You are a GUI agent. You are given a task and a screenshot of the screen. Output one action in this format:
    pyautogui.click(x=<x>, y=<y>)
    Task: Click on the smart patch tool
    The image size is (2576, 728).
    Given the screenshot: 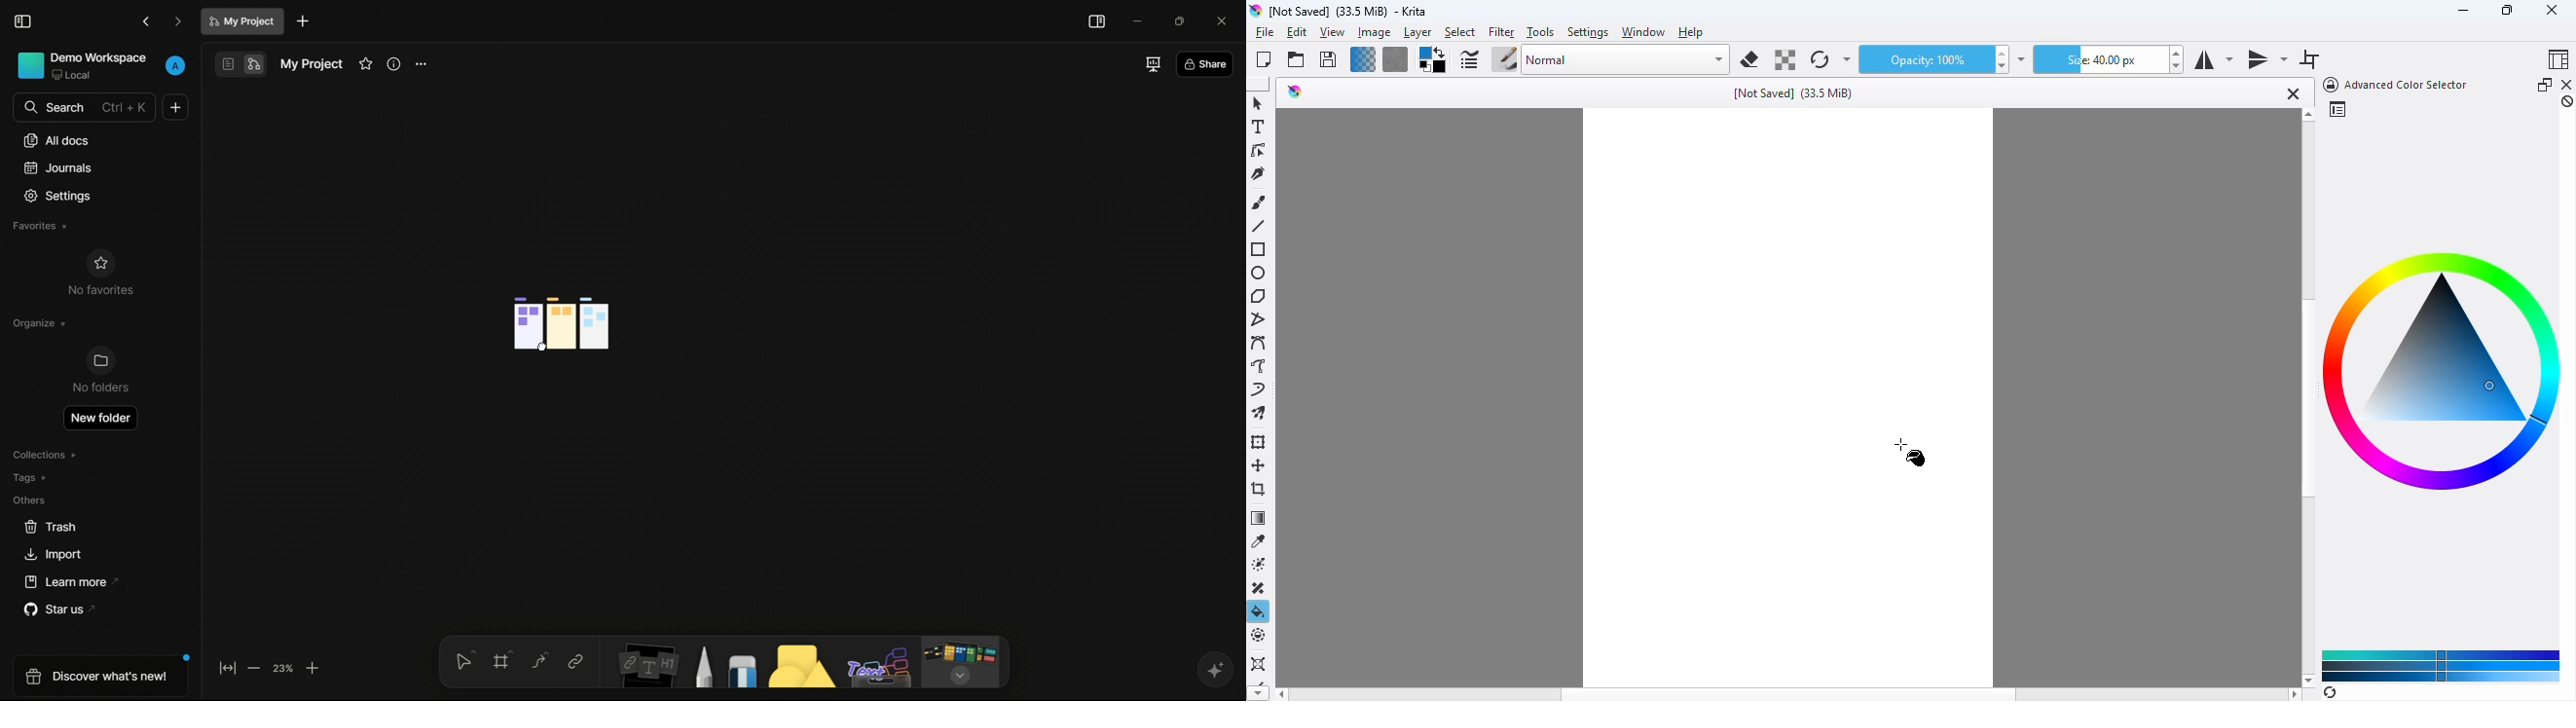 What is the action you would take?
    pyautogui.click(x=1261, y=588)
    